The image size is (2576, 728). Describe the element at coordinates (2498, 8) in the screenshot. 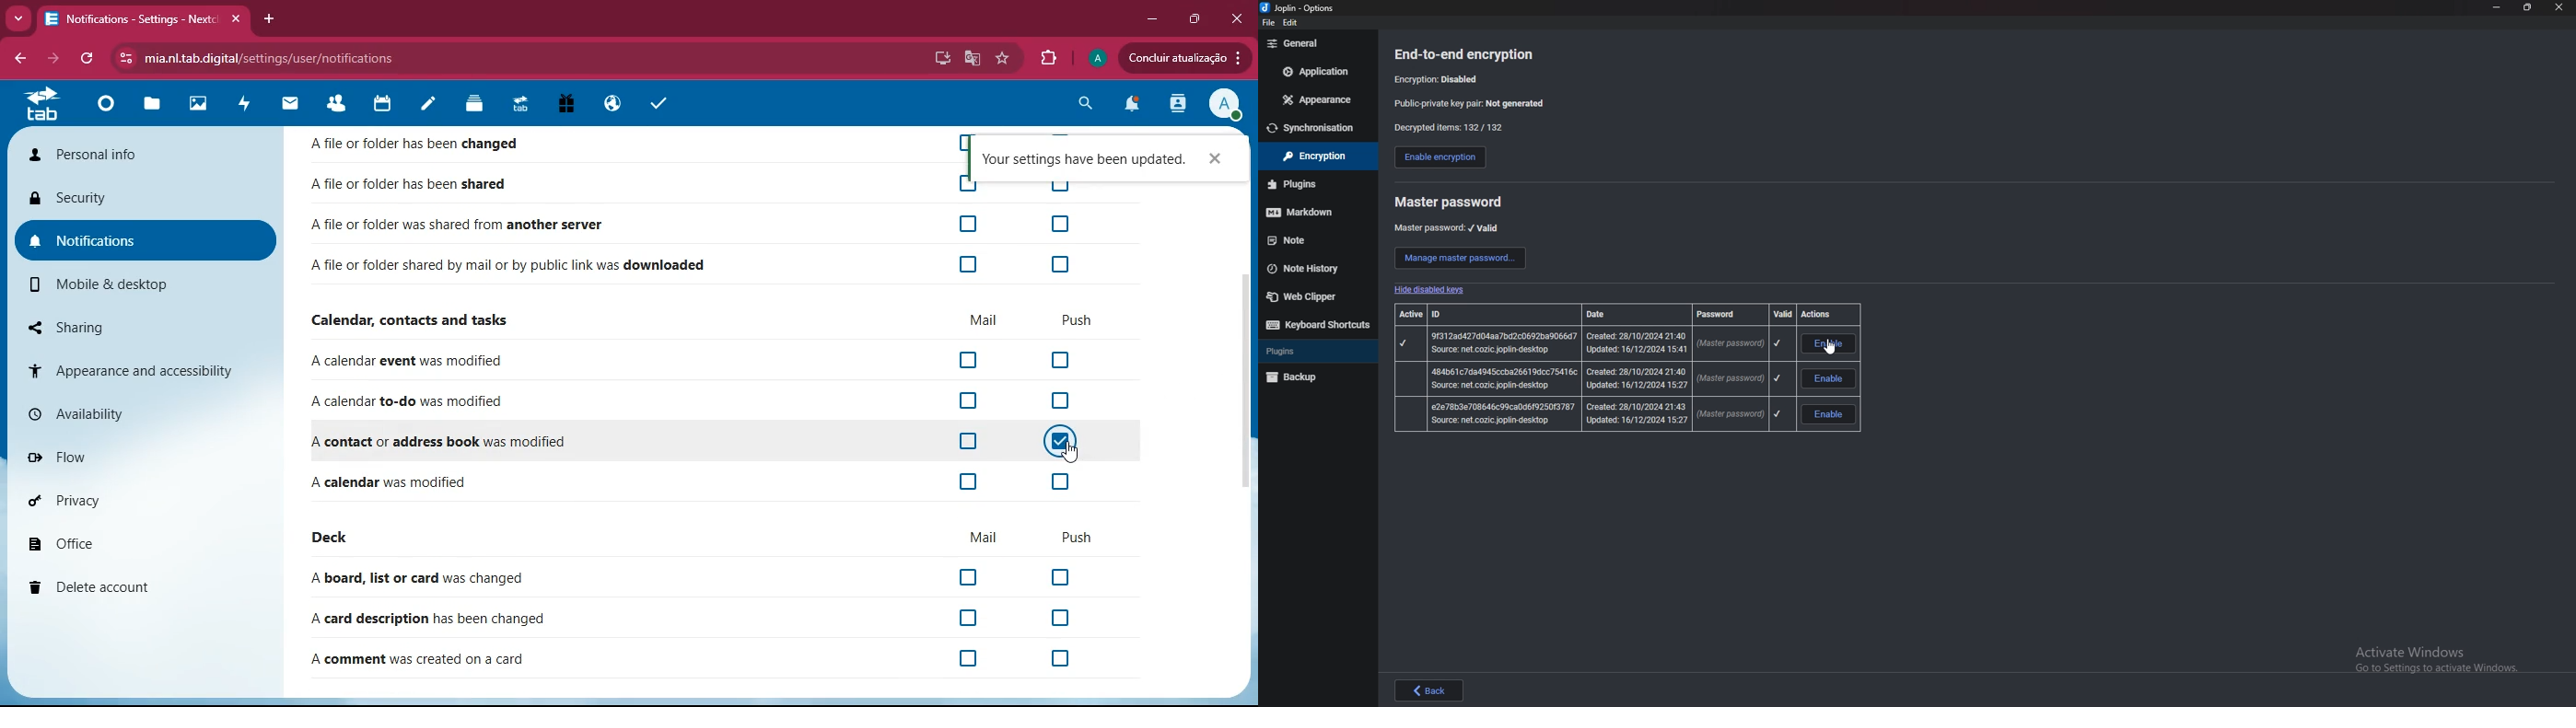

I see `minimize` at that location.